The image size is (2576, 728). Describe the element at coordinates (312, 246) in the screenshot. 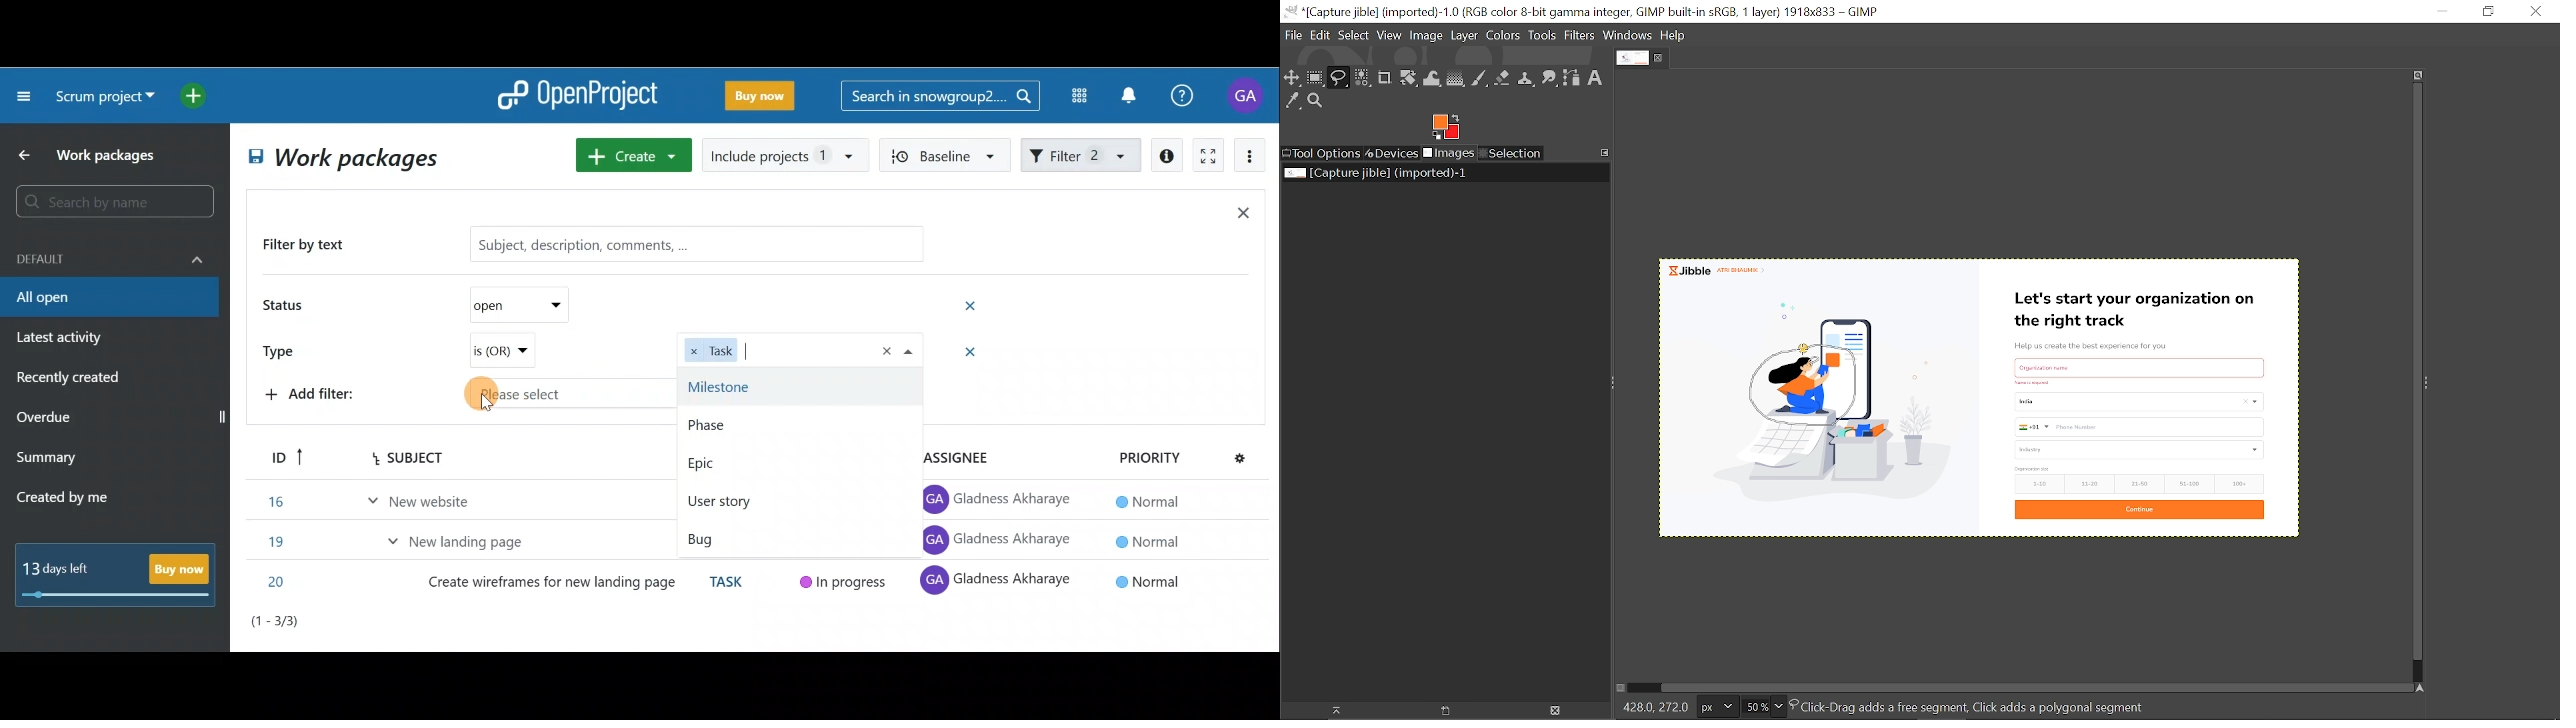

I see `Filter by text` at that location.